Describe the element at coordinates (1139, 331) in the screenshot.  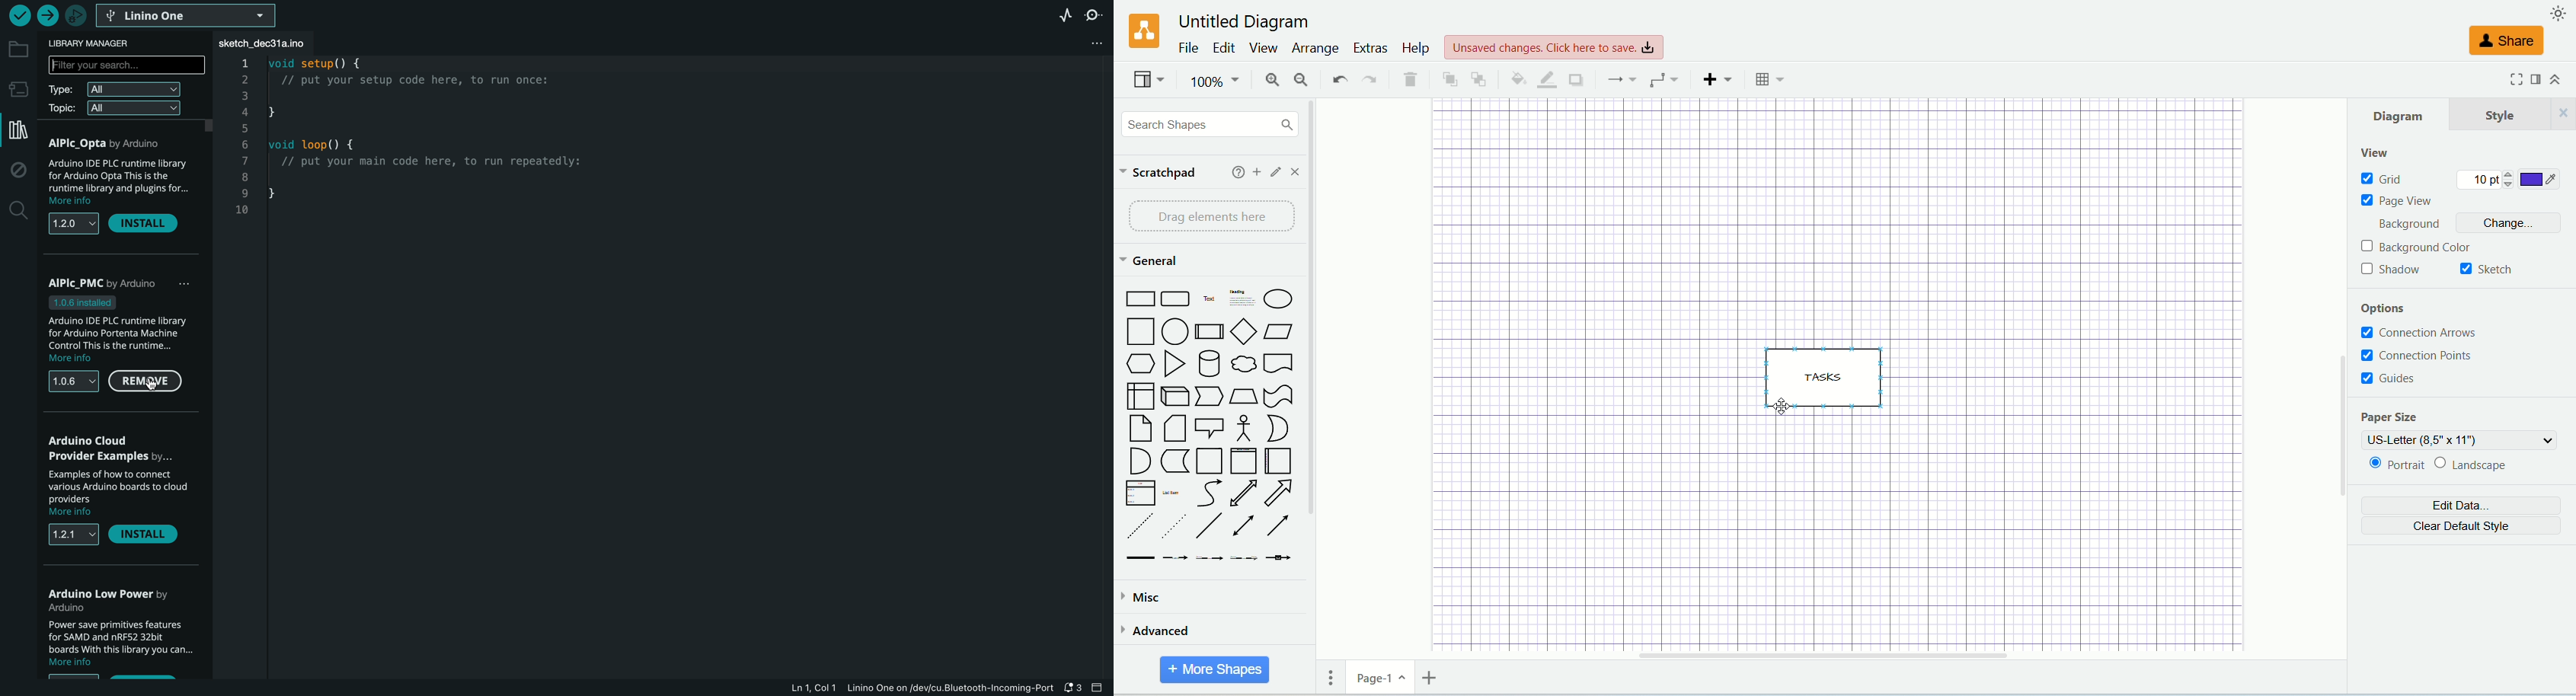
I see `Square ` at that location.